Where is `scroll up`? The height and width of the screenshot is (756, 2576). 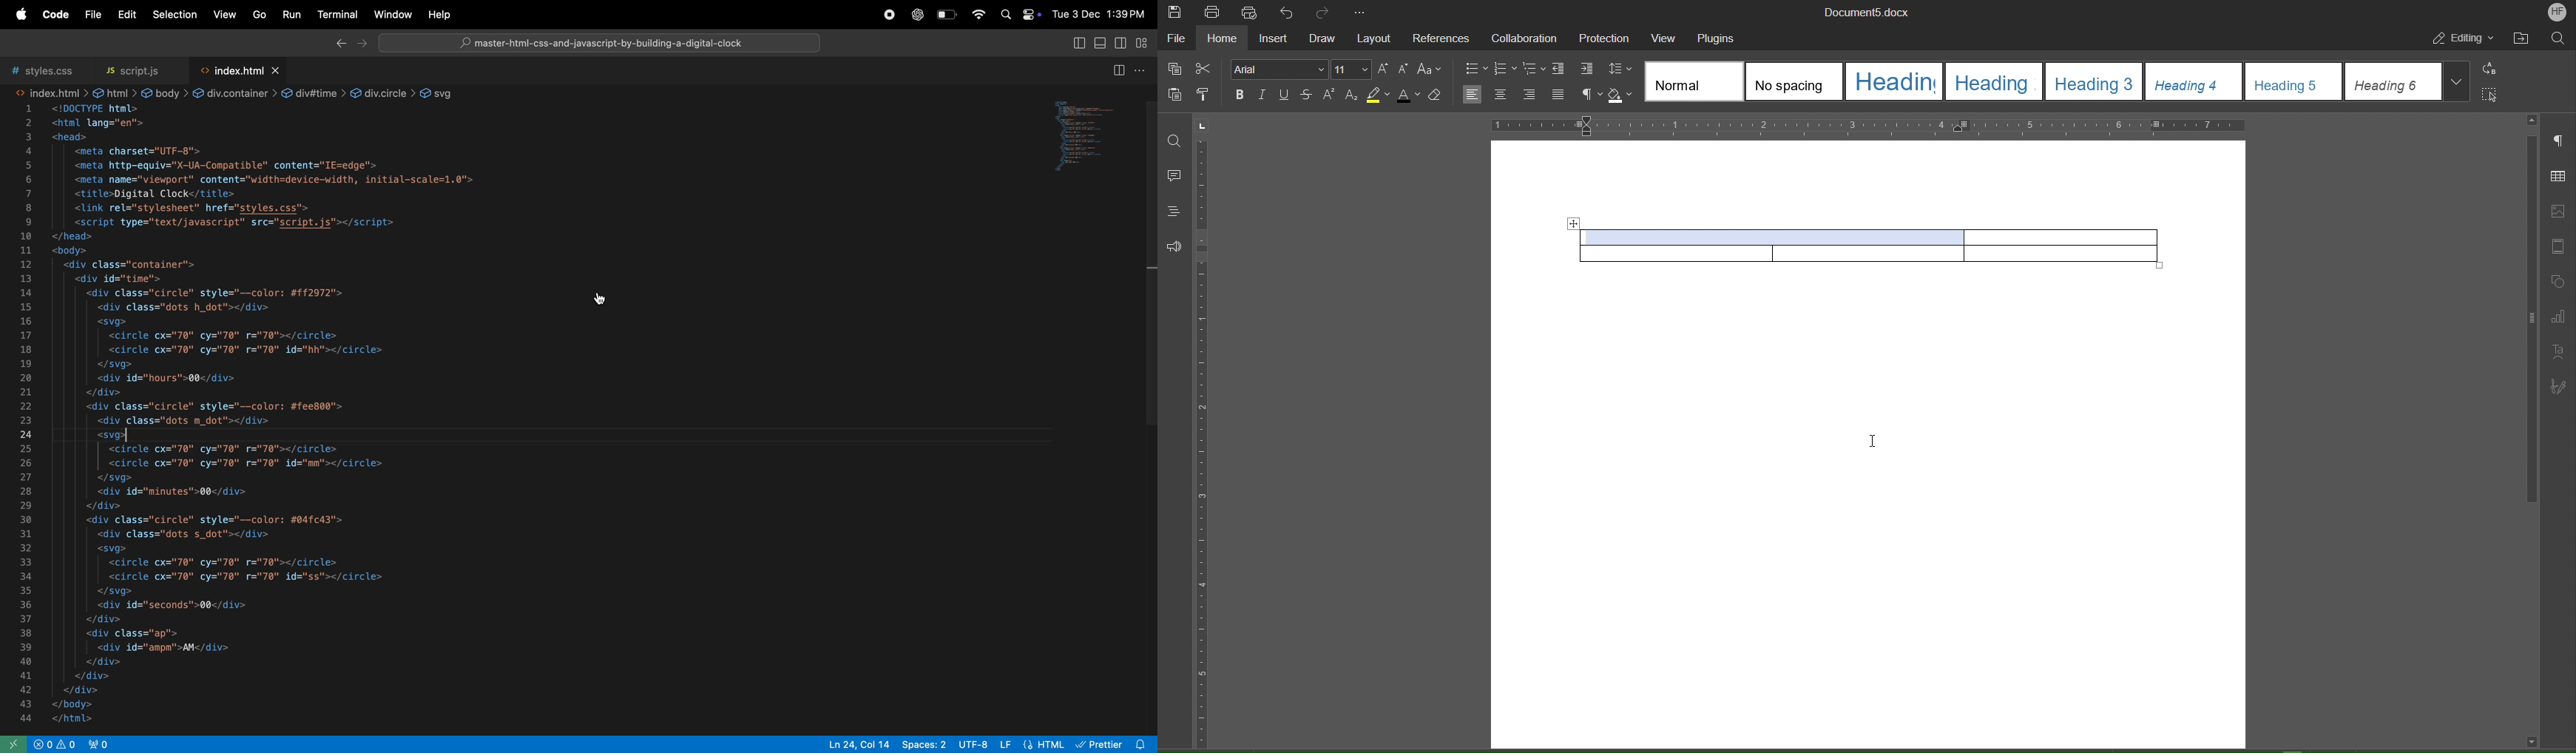
scroll up is located at coordinates (2532, 120).